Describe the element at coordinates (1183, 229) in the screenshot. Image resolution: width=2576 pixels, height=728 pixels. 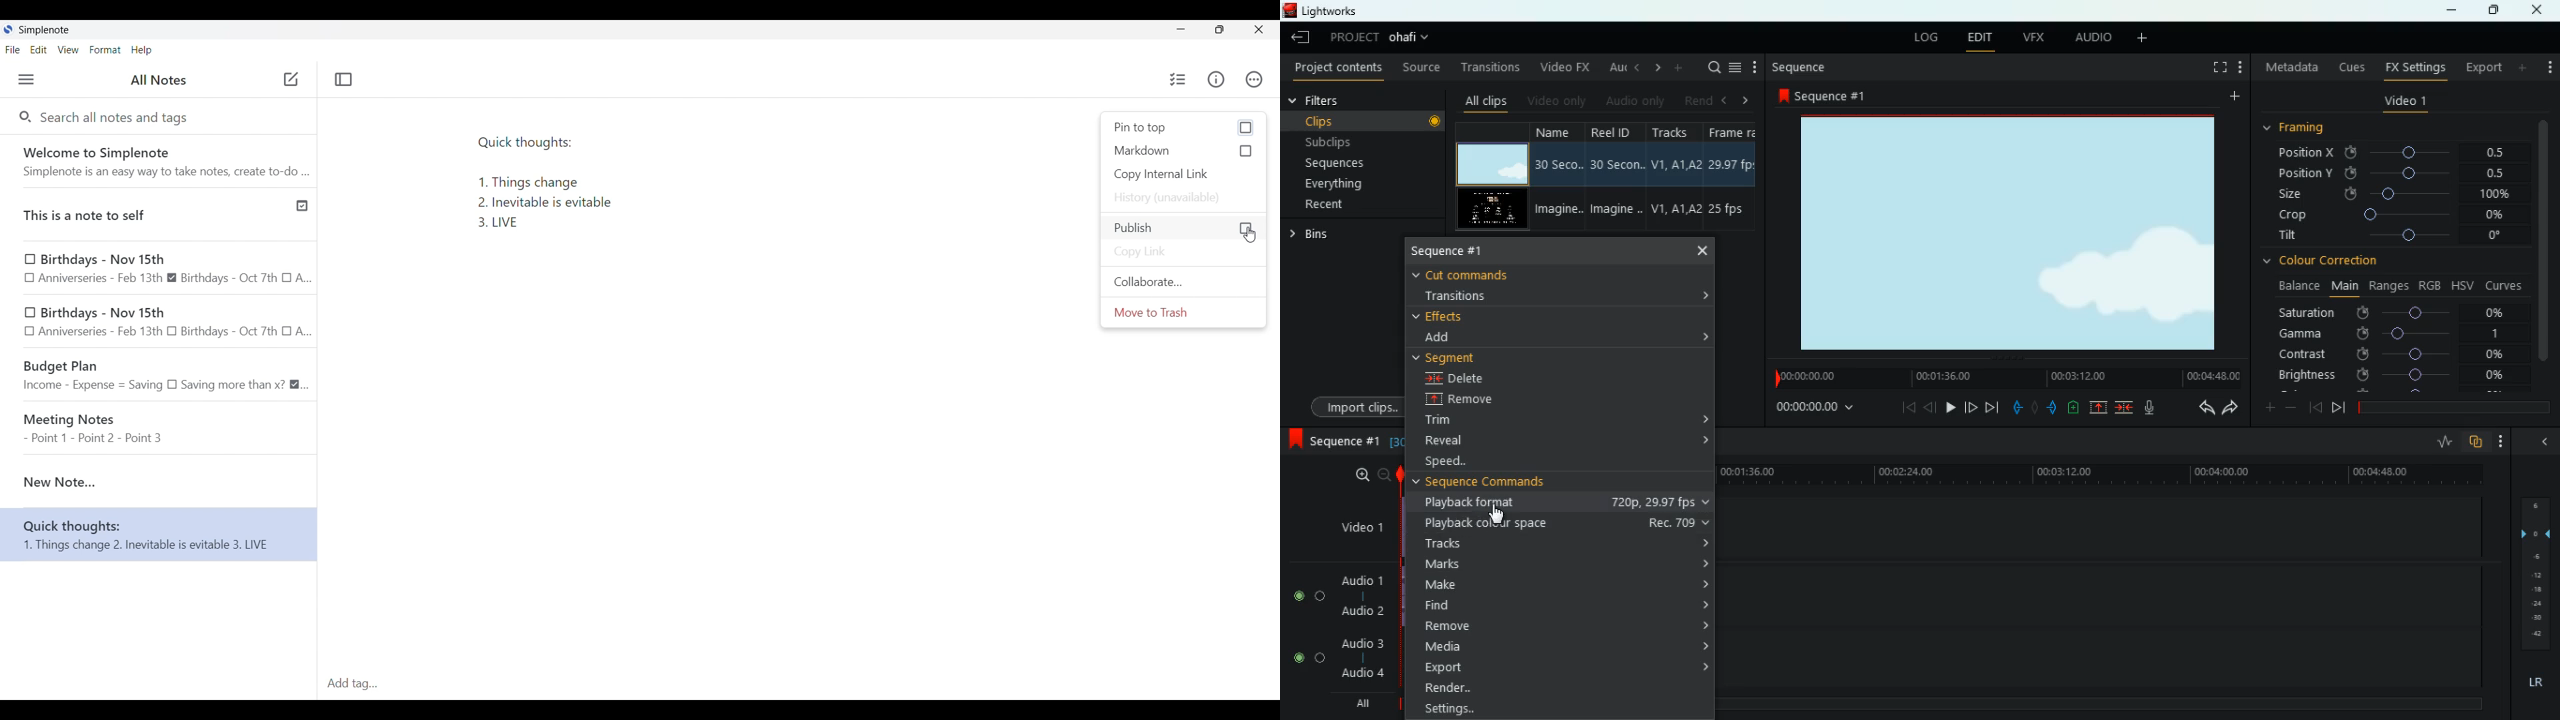
I see `Check to Publish` at that location.